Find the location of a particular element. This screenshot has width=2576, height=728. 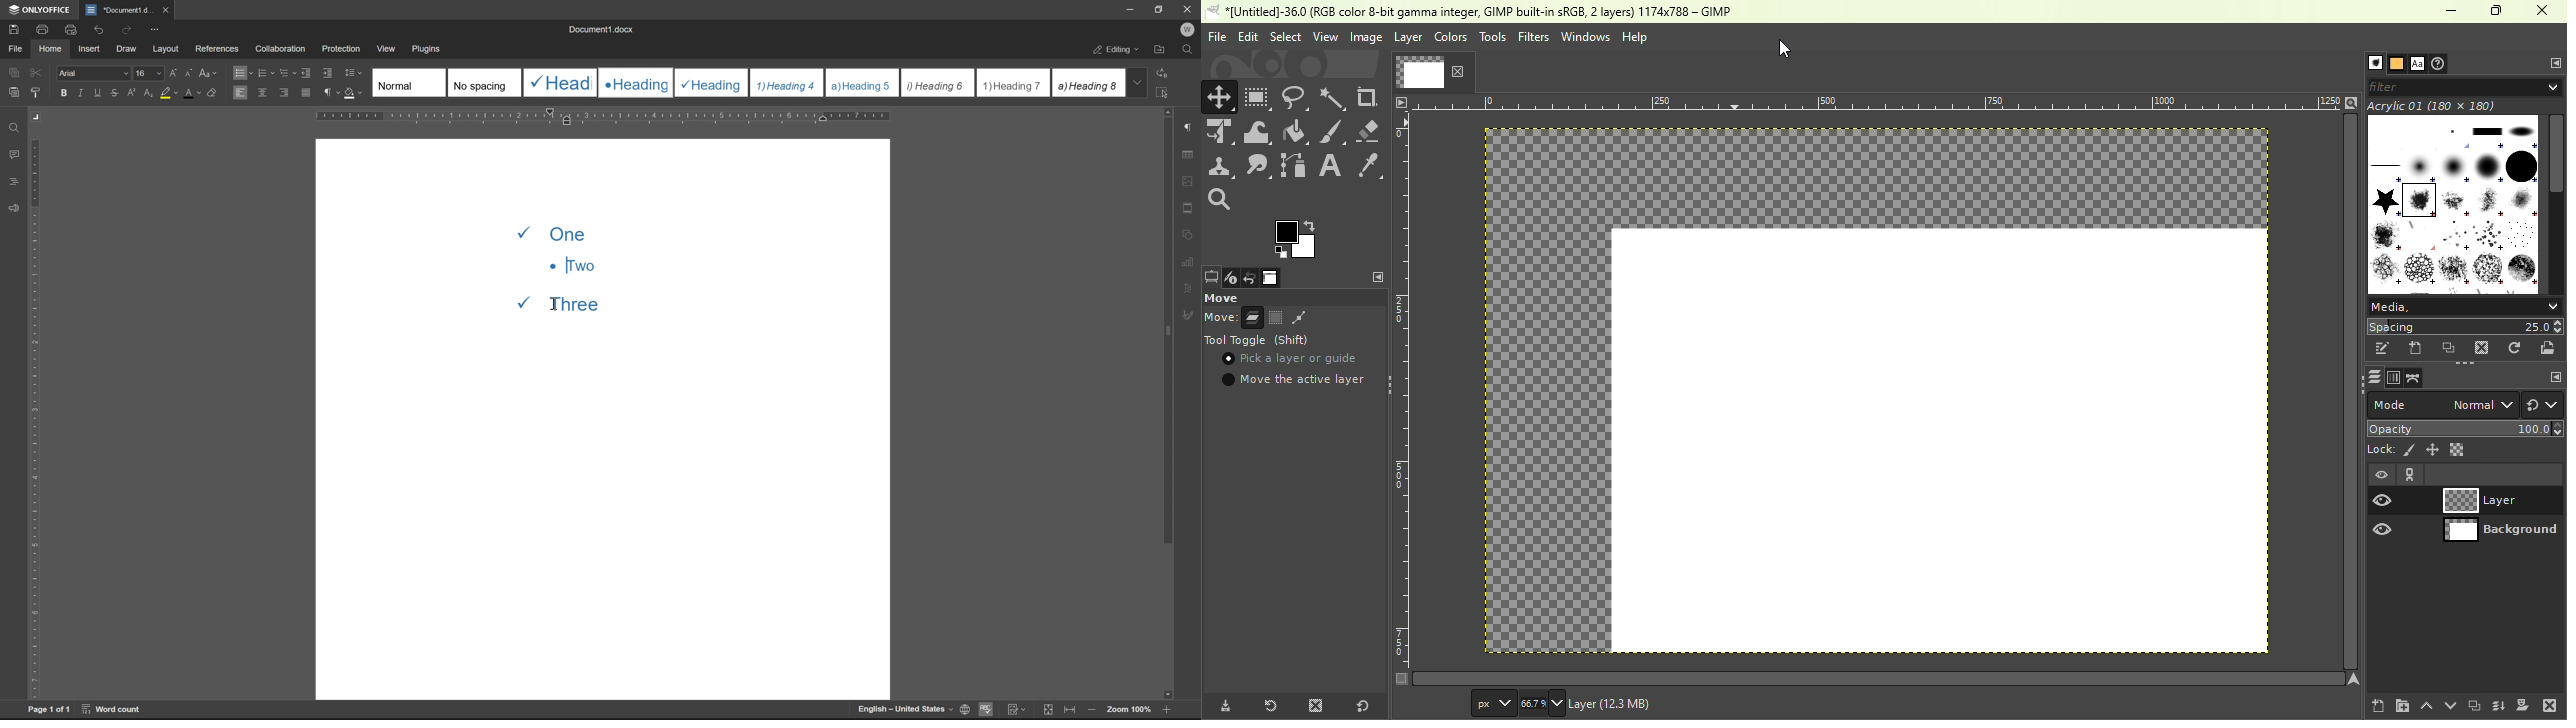

English-United States is located at coordinates (904, 709).